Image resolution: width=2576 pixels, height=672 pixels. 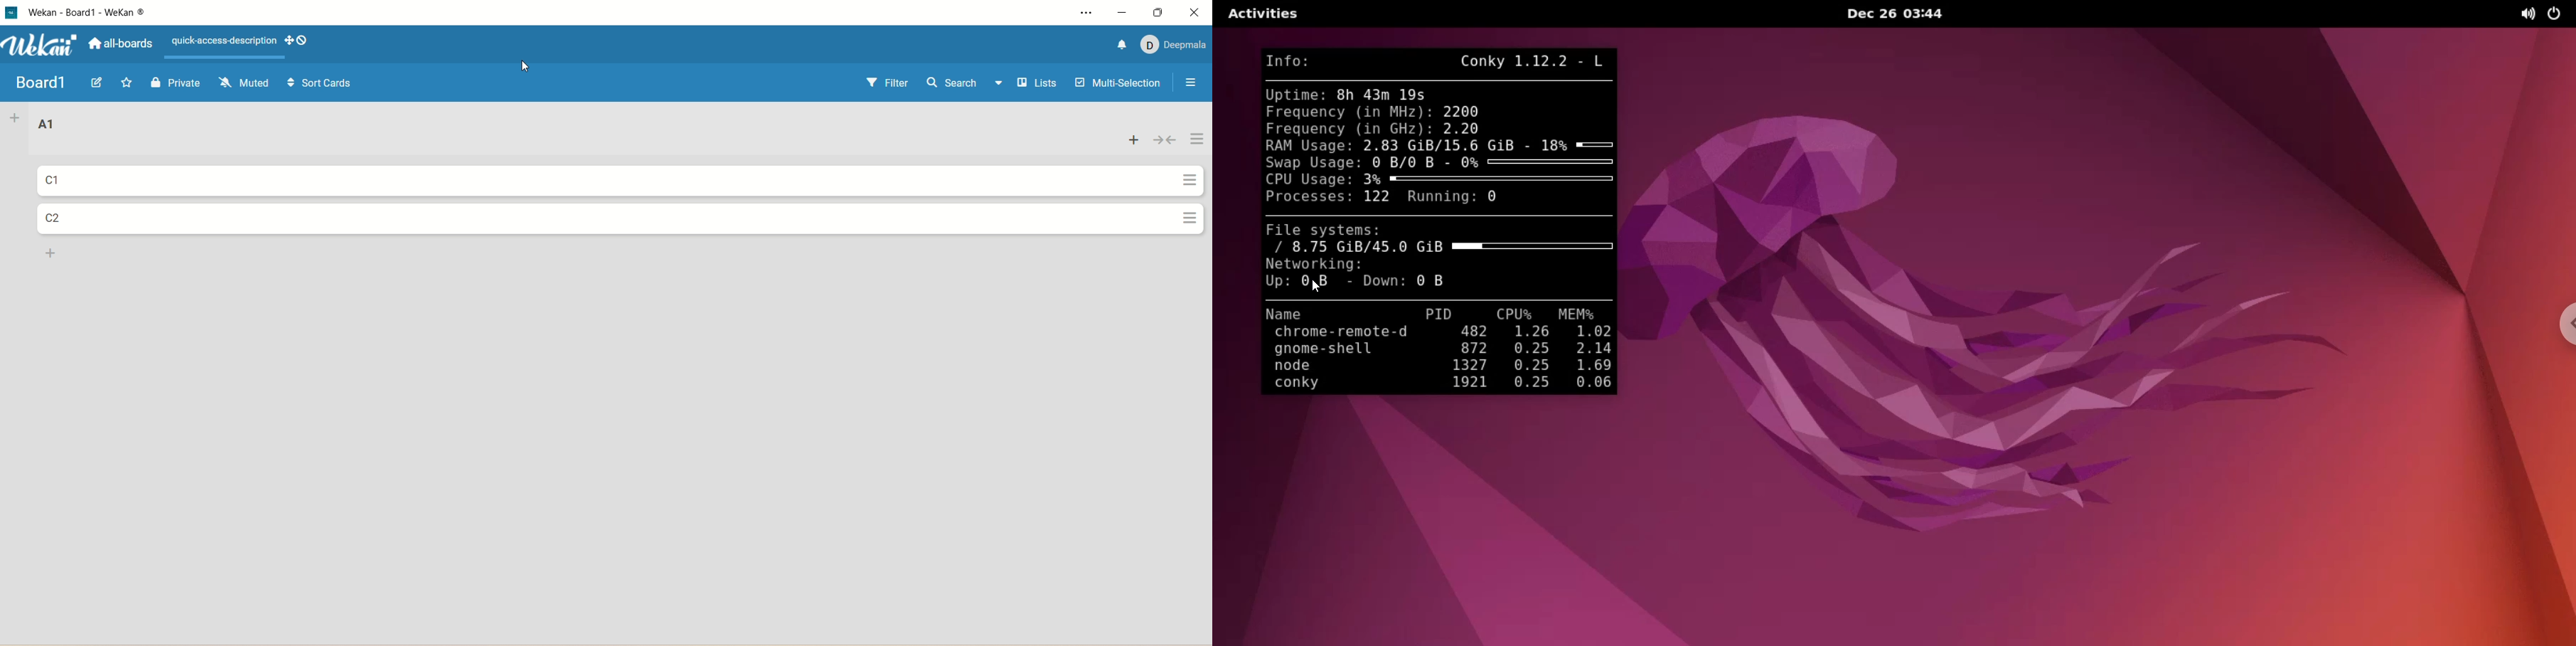 I want to click on edit, so click(x=96, y=82).